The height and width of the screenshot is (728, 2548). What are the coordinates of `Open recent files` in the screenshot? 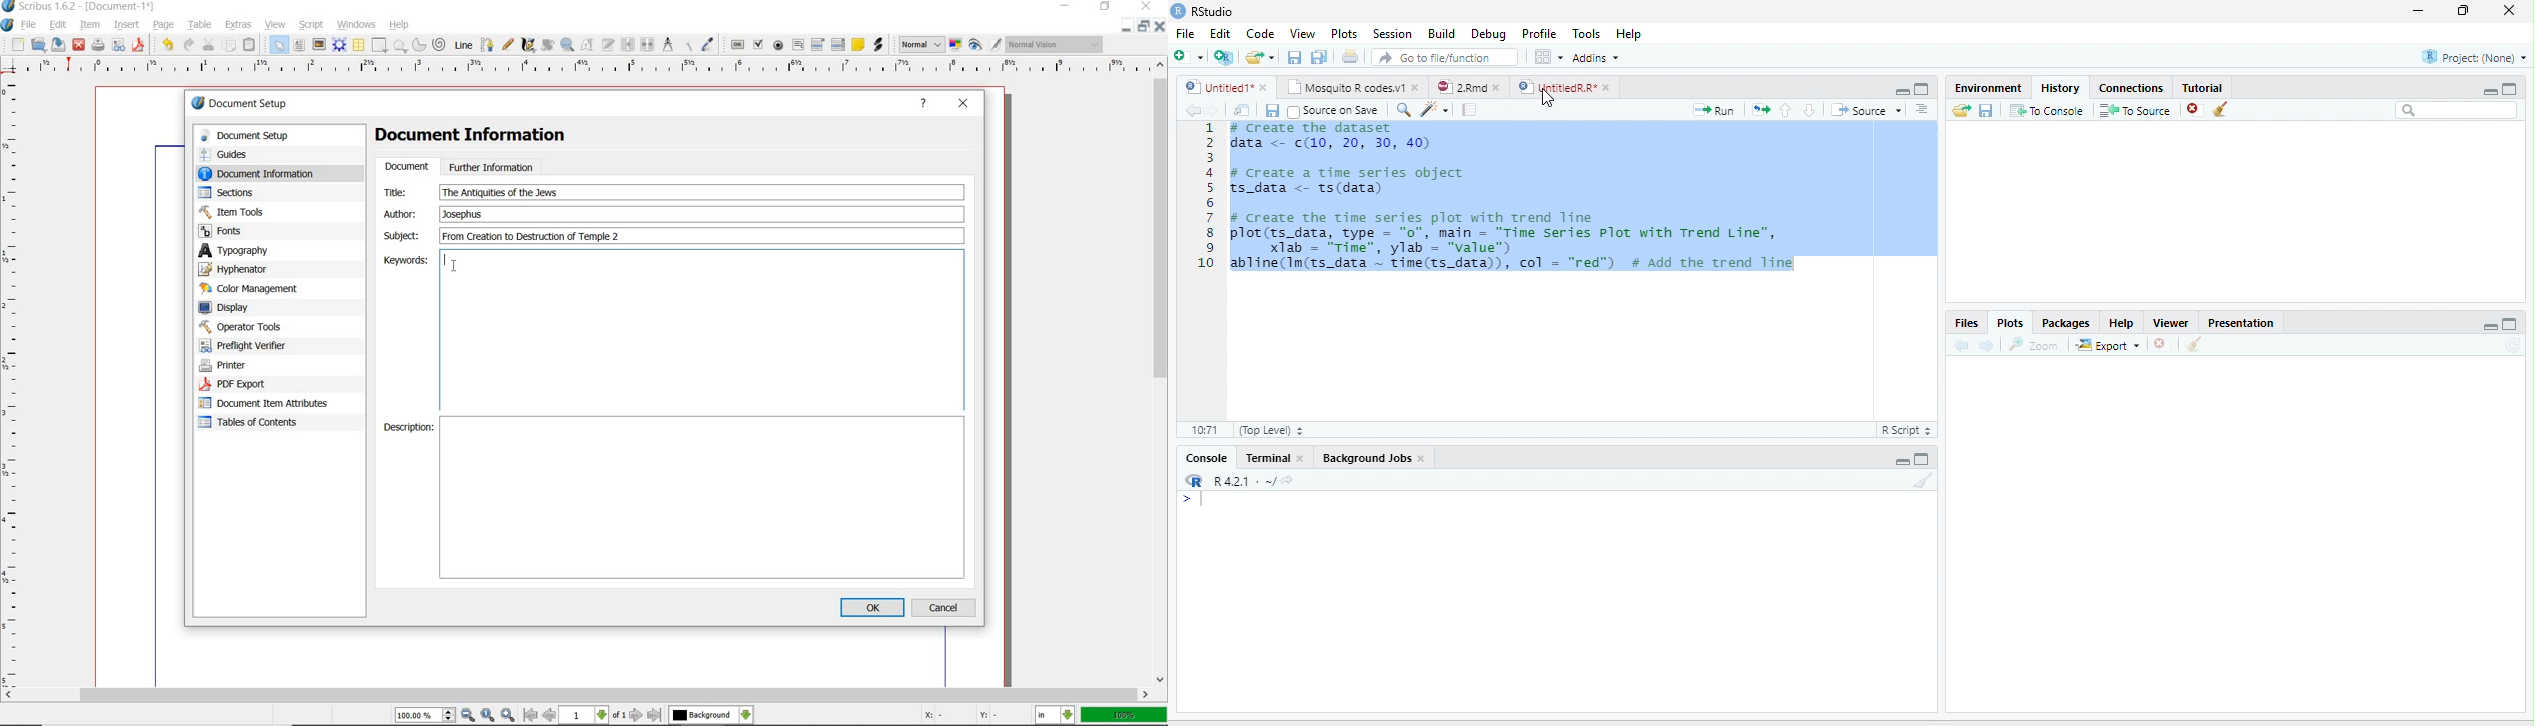 It's located at (1272, 57).